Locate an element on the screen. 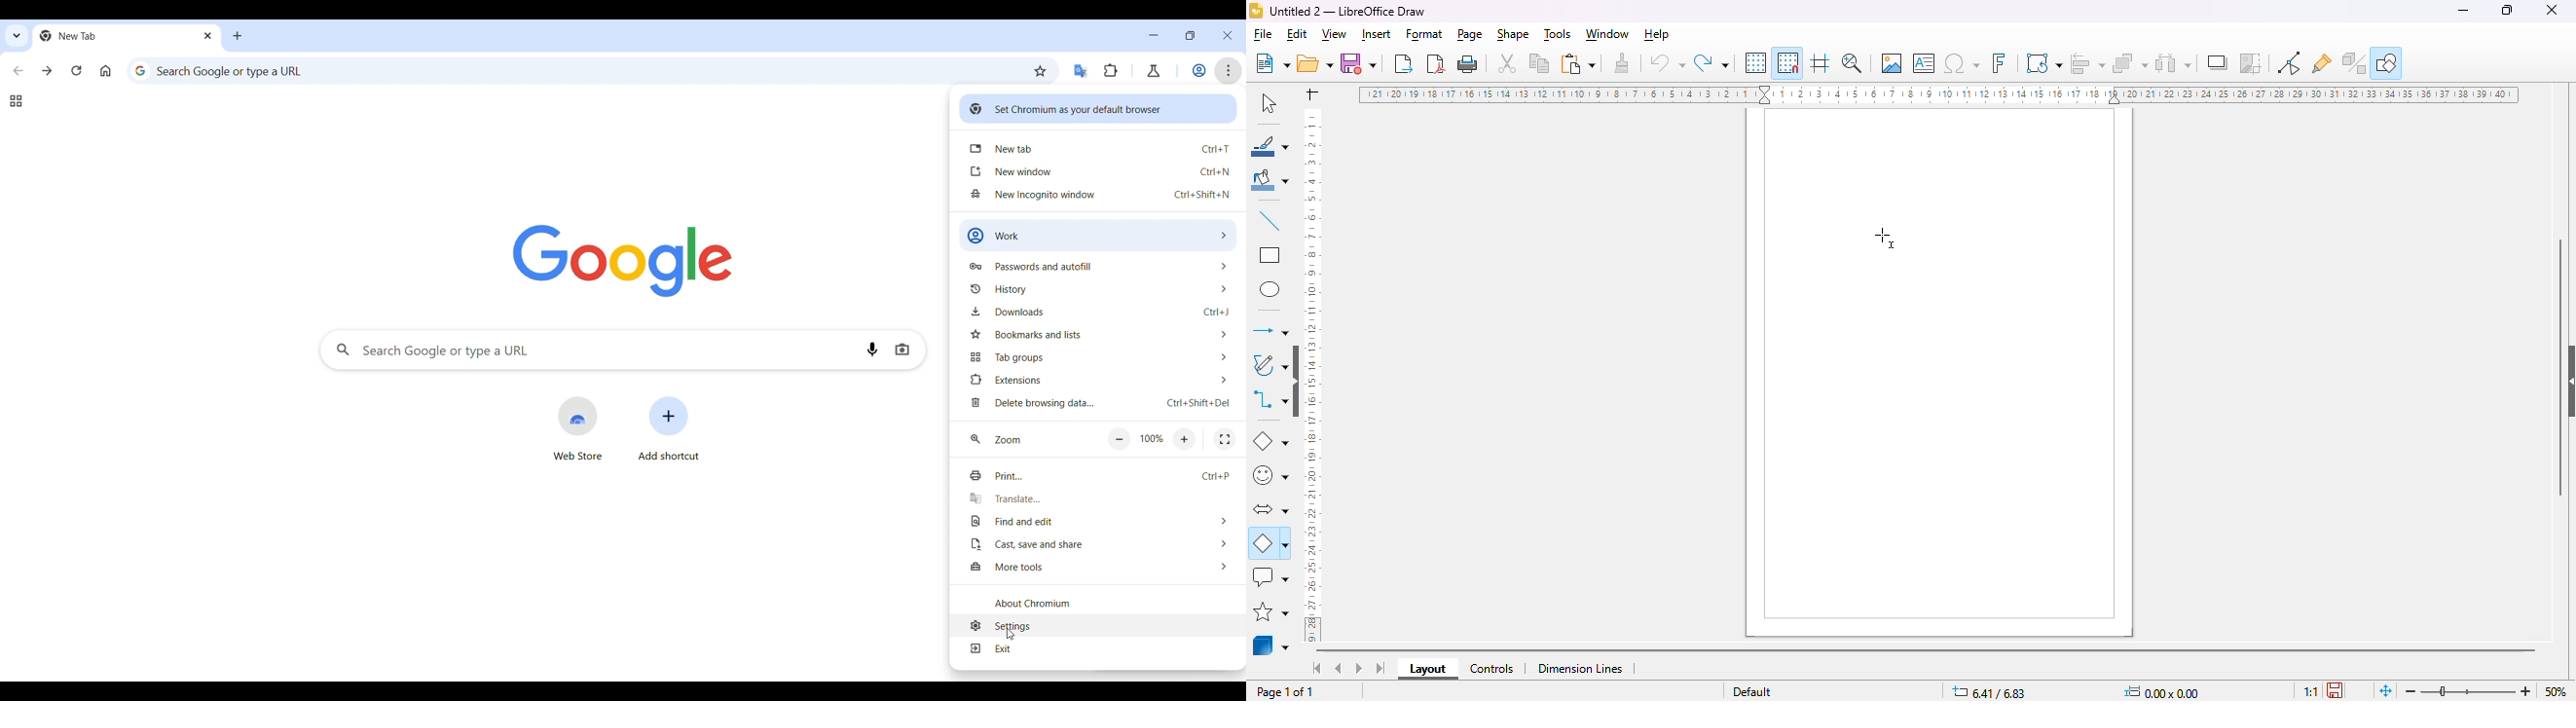 This screenshot has width=2576, height=728. Set Chromium as your default browser is located at coordinates (1098, 108).